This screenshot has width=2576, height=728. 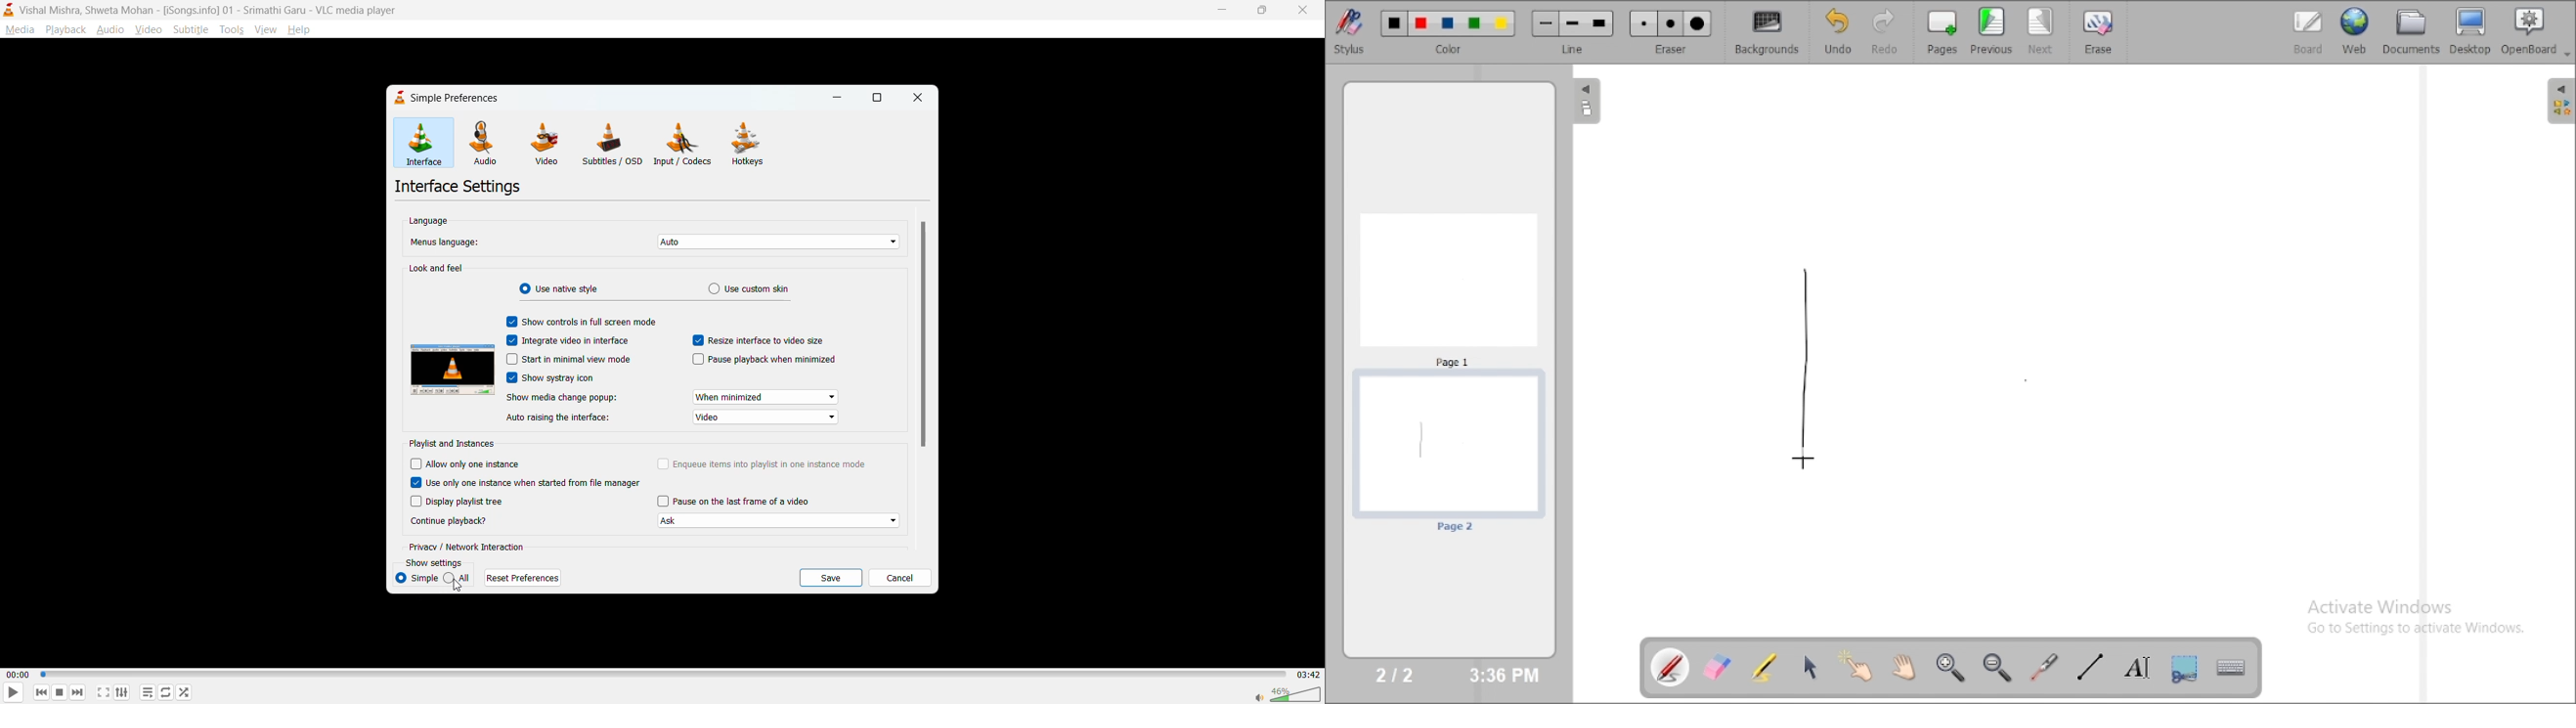 What do you see at coordinates (768, 360) in the screenshot?
I see `pause playback when minimized` at bounding box center [768, 360].